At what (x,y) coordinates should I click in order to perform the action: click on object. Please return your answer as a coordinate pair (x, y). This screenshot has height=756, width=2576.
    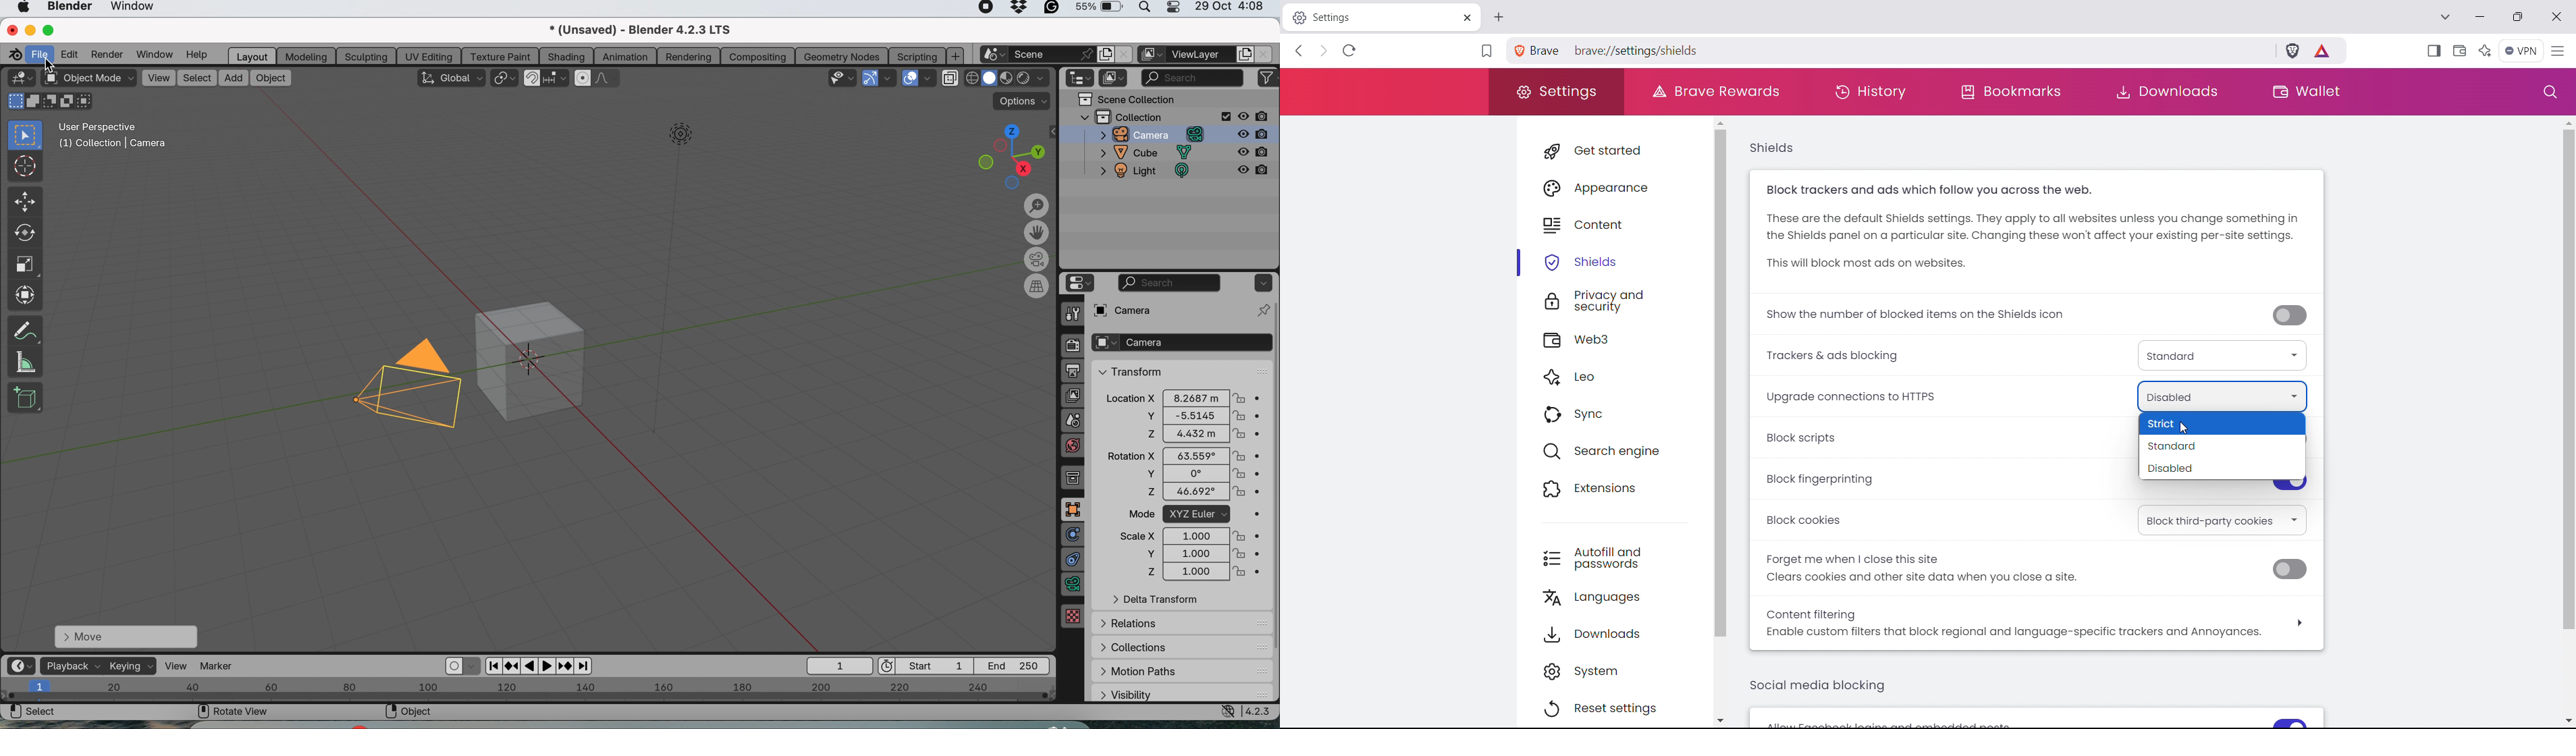
    Looking at the image, I should click on (533, 362).